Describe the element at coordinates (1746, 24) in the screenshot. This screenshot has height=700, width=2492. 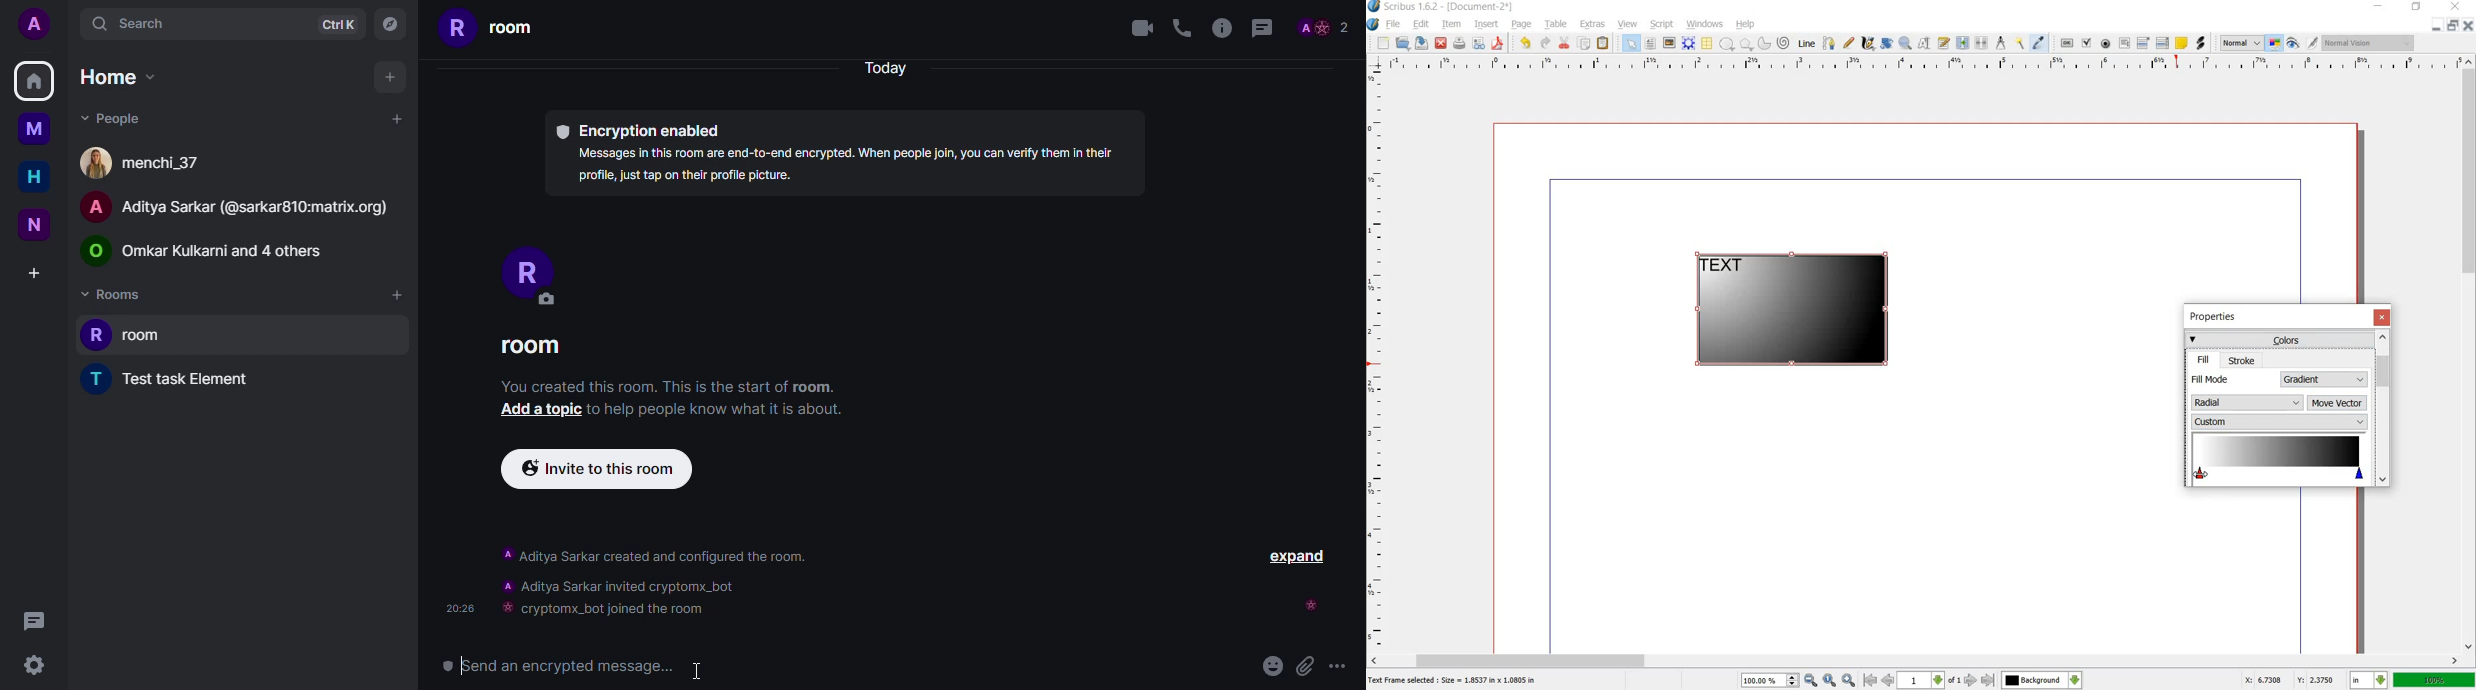
I see `help` at that location.